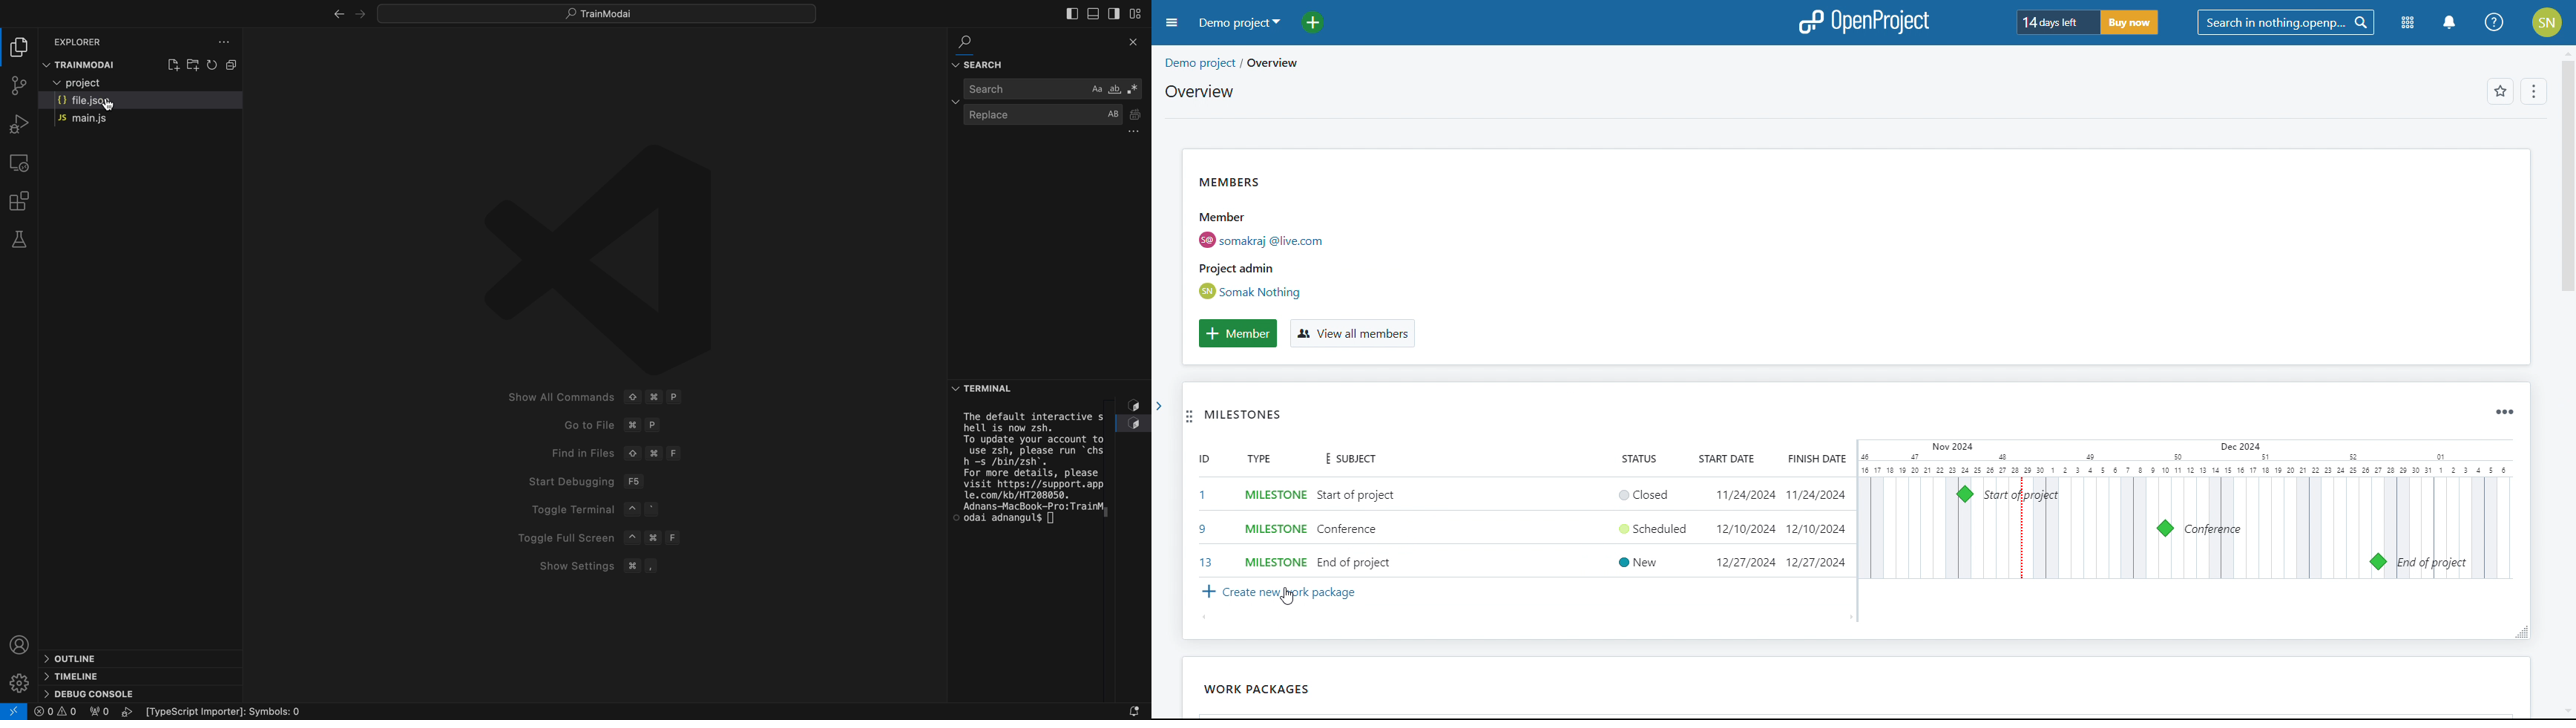  I want to click on remote explorer , so click(21, 163).